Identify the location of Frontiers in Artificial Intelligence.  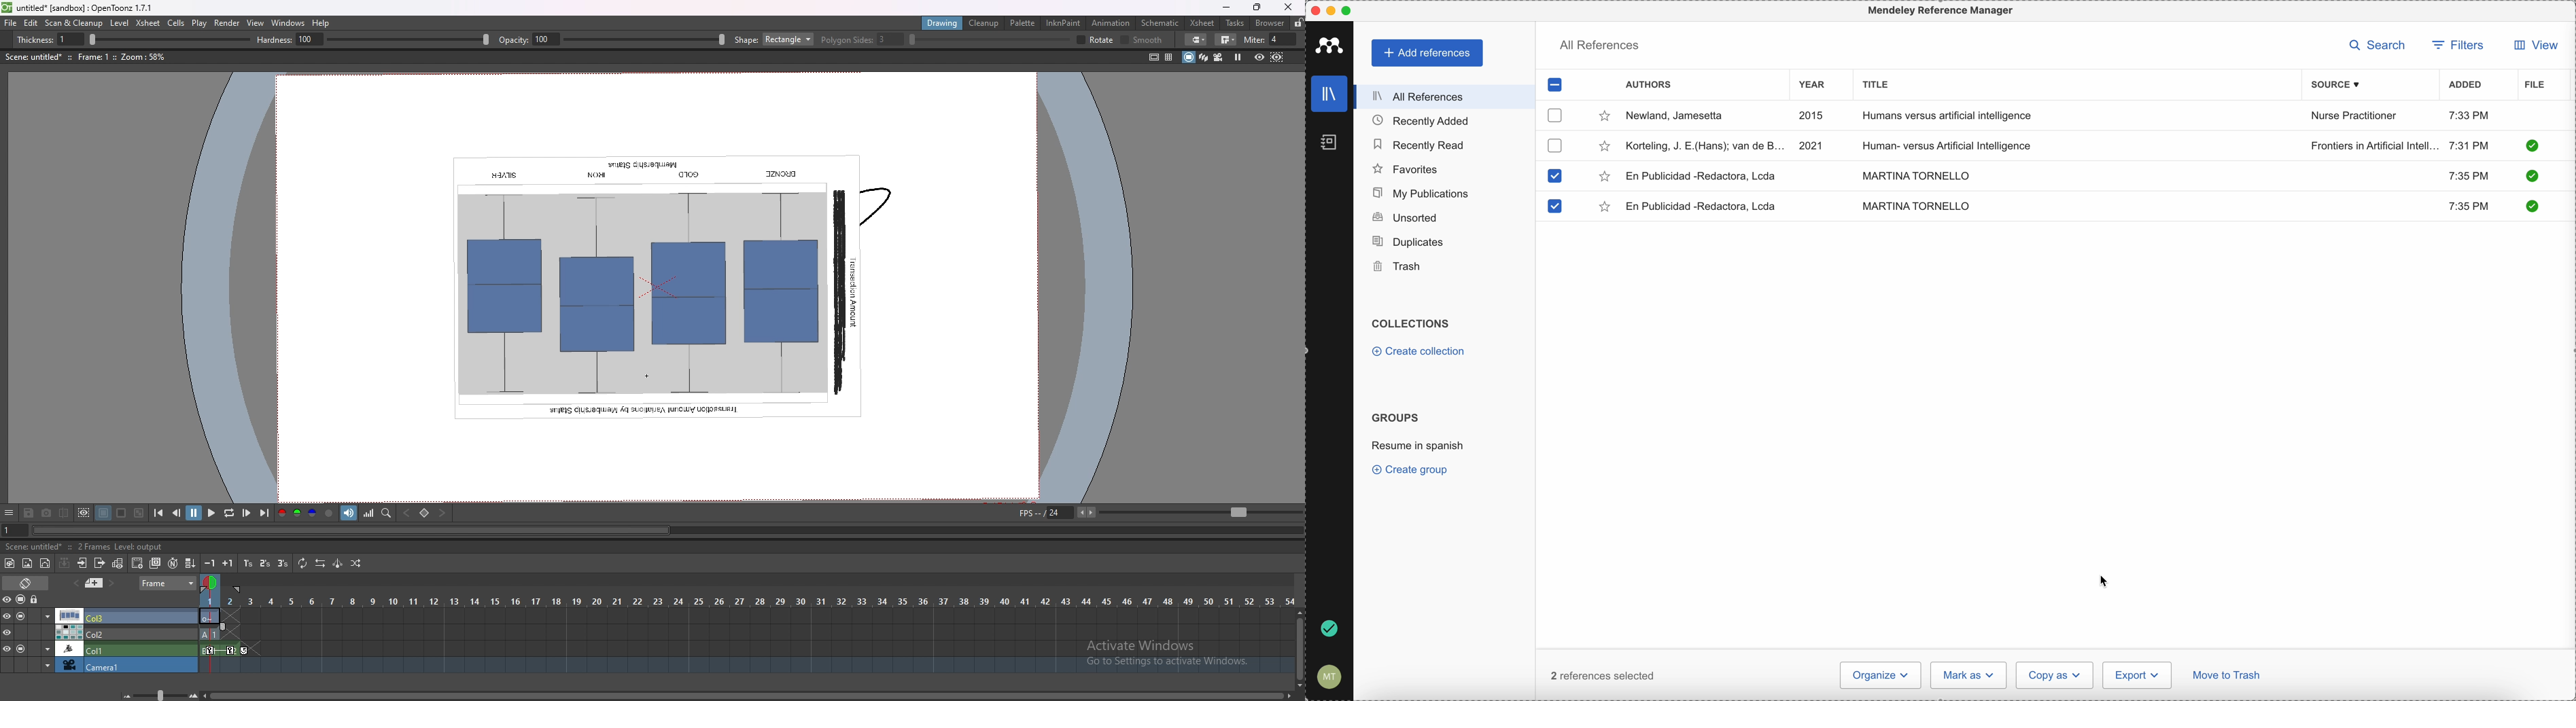
(2375, 146).